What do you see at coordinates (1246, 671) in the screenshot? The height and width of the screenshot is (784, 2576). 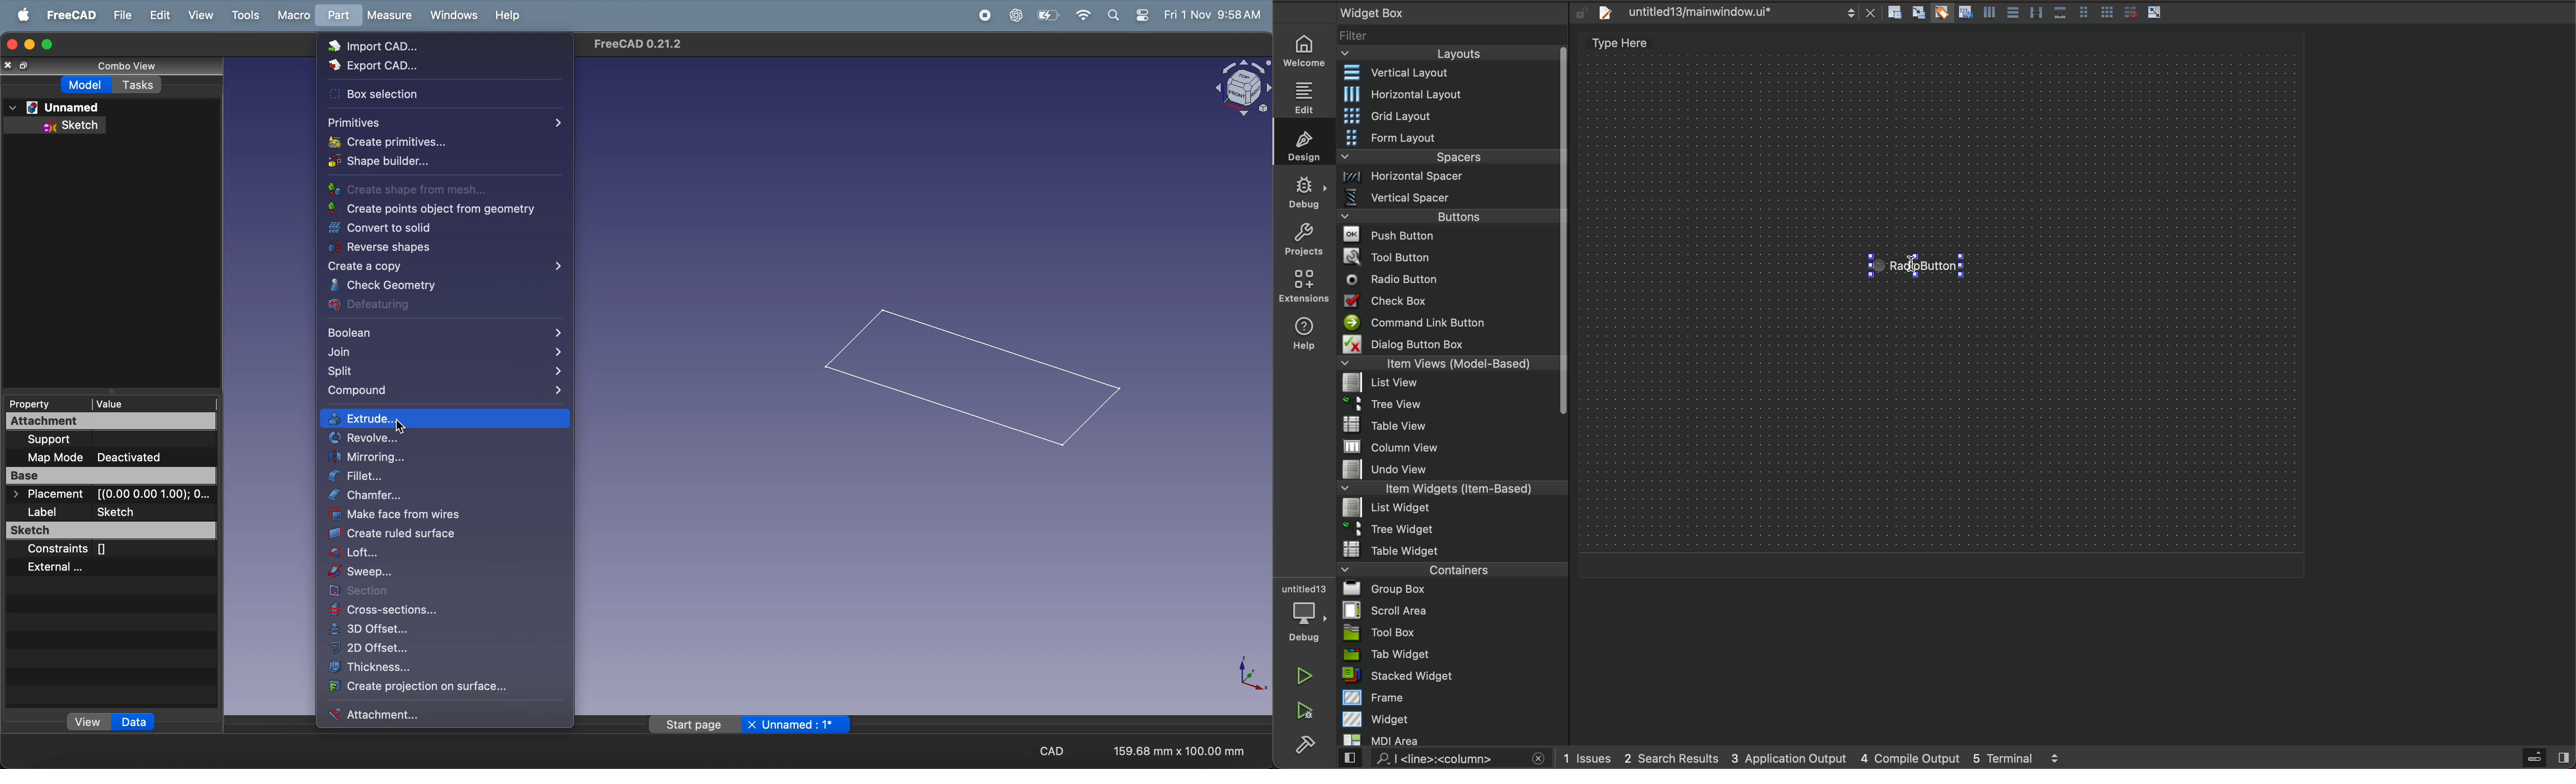 I see `axis` at bounding box center [1246, 671].